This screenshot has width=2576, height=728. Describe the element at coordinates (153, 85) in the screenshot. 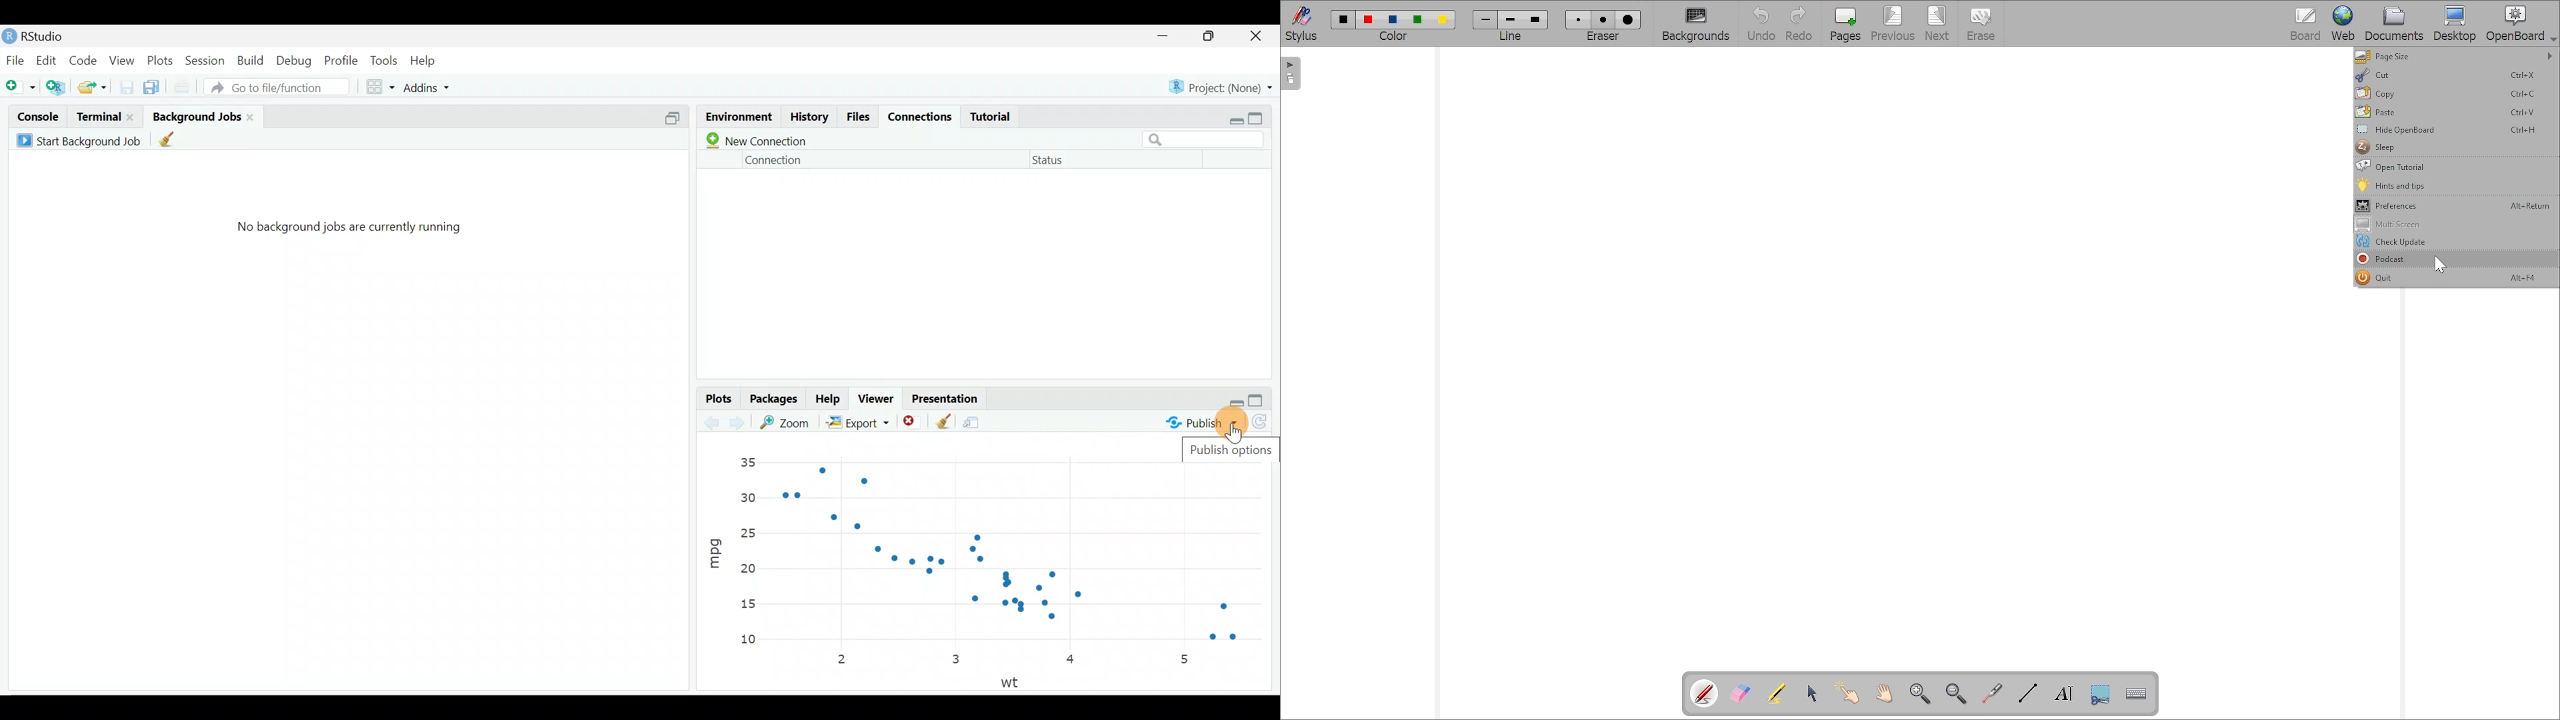

I see `Save all open documents` at that location.